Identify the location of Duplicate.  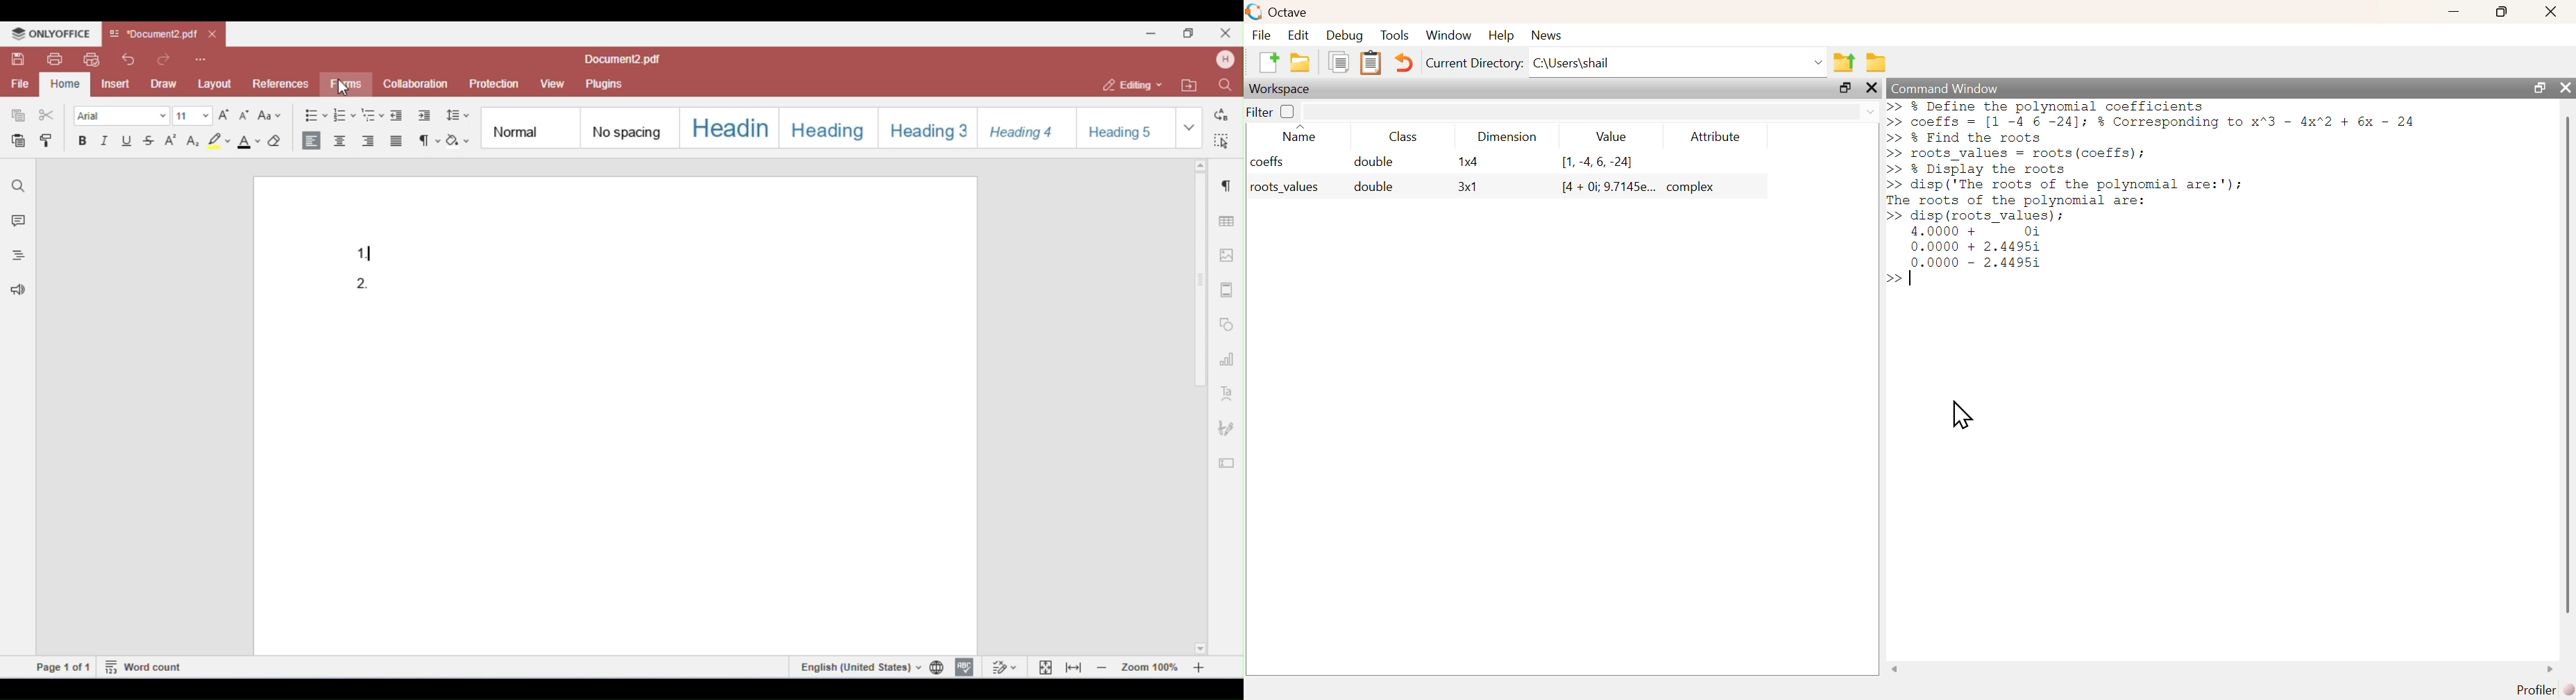
(1339, 63).